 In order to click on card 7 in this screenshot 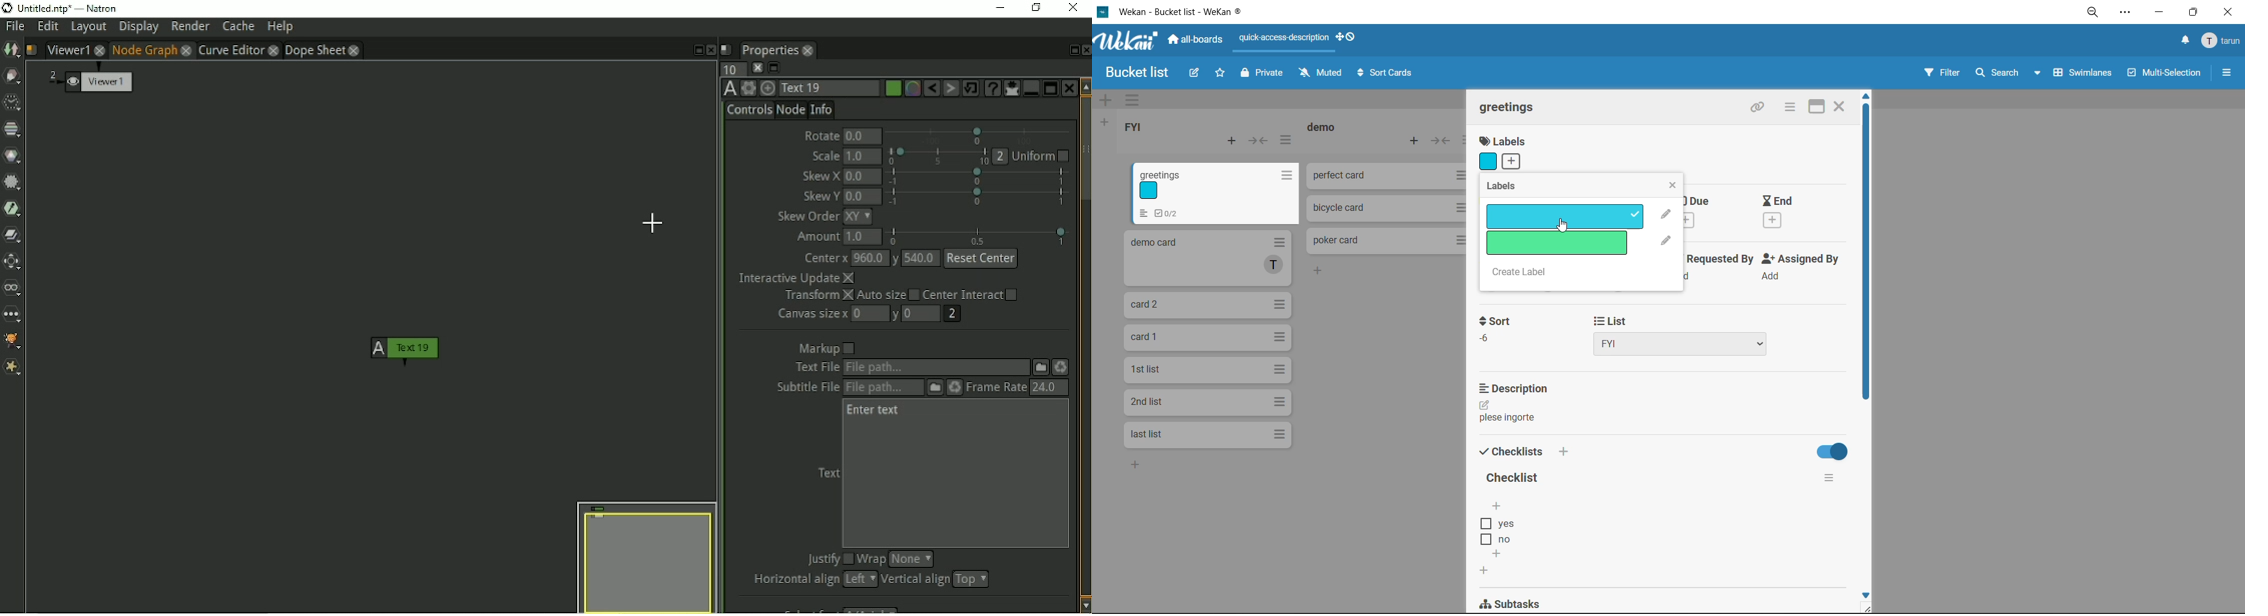, I will do `click(1203, 434)`.